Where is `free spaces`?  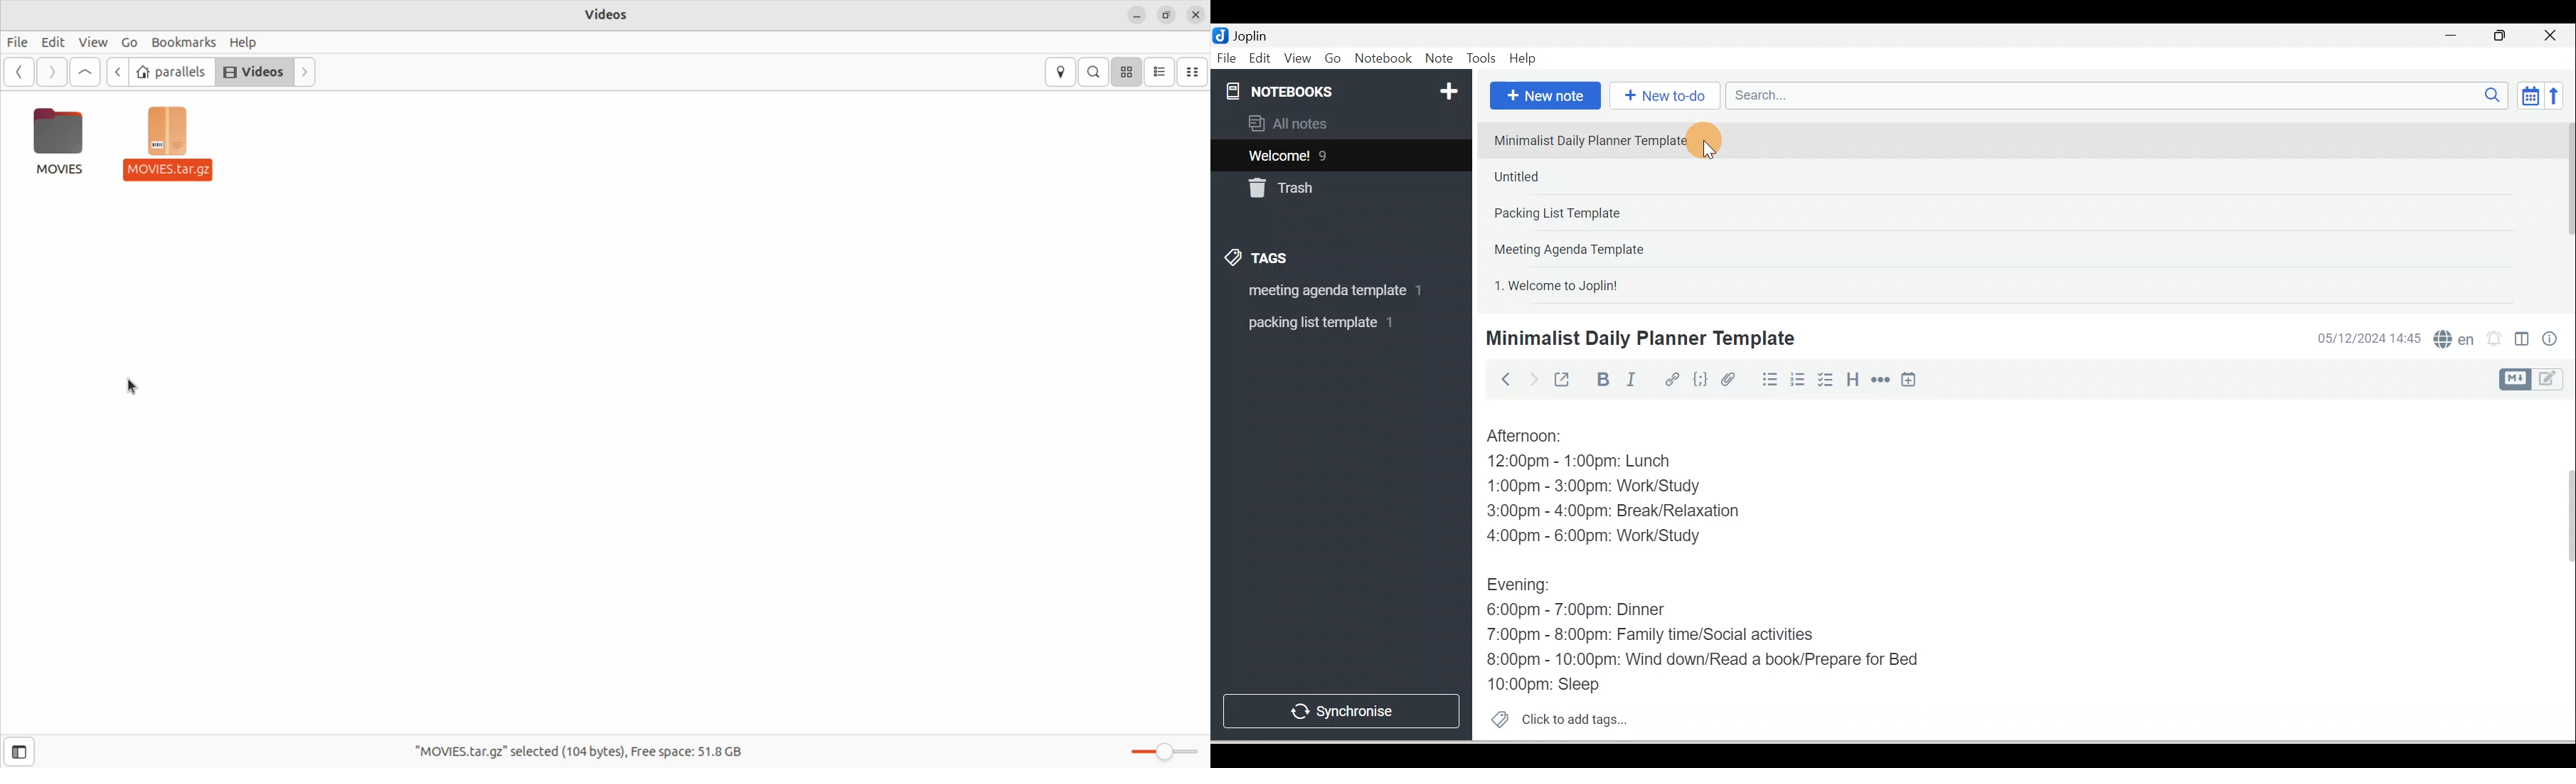
free spaces is located at coordinates (585, 752).